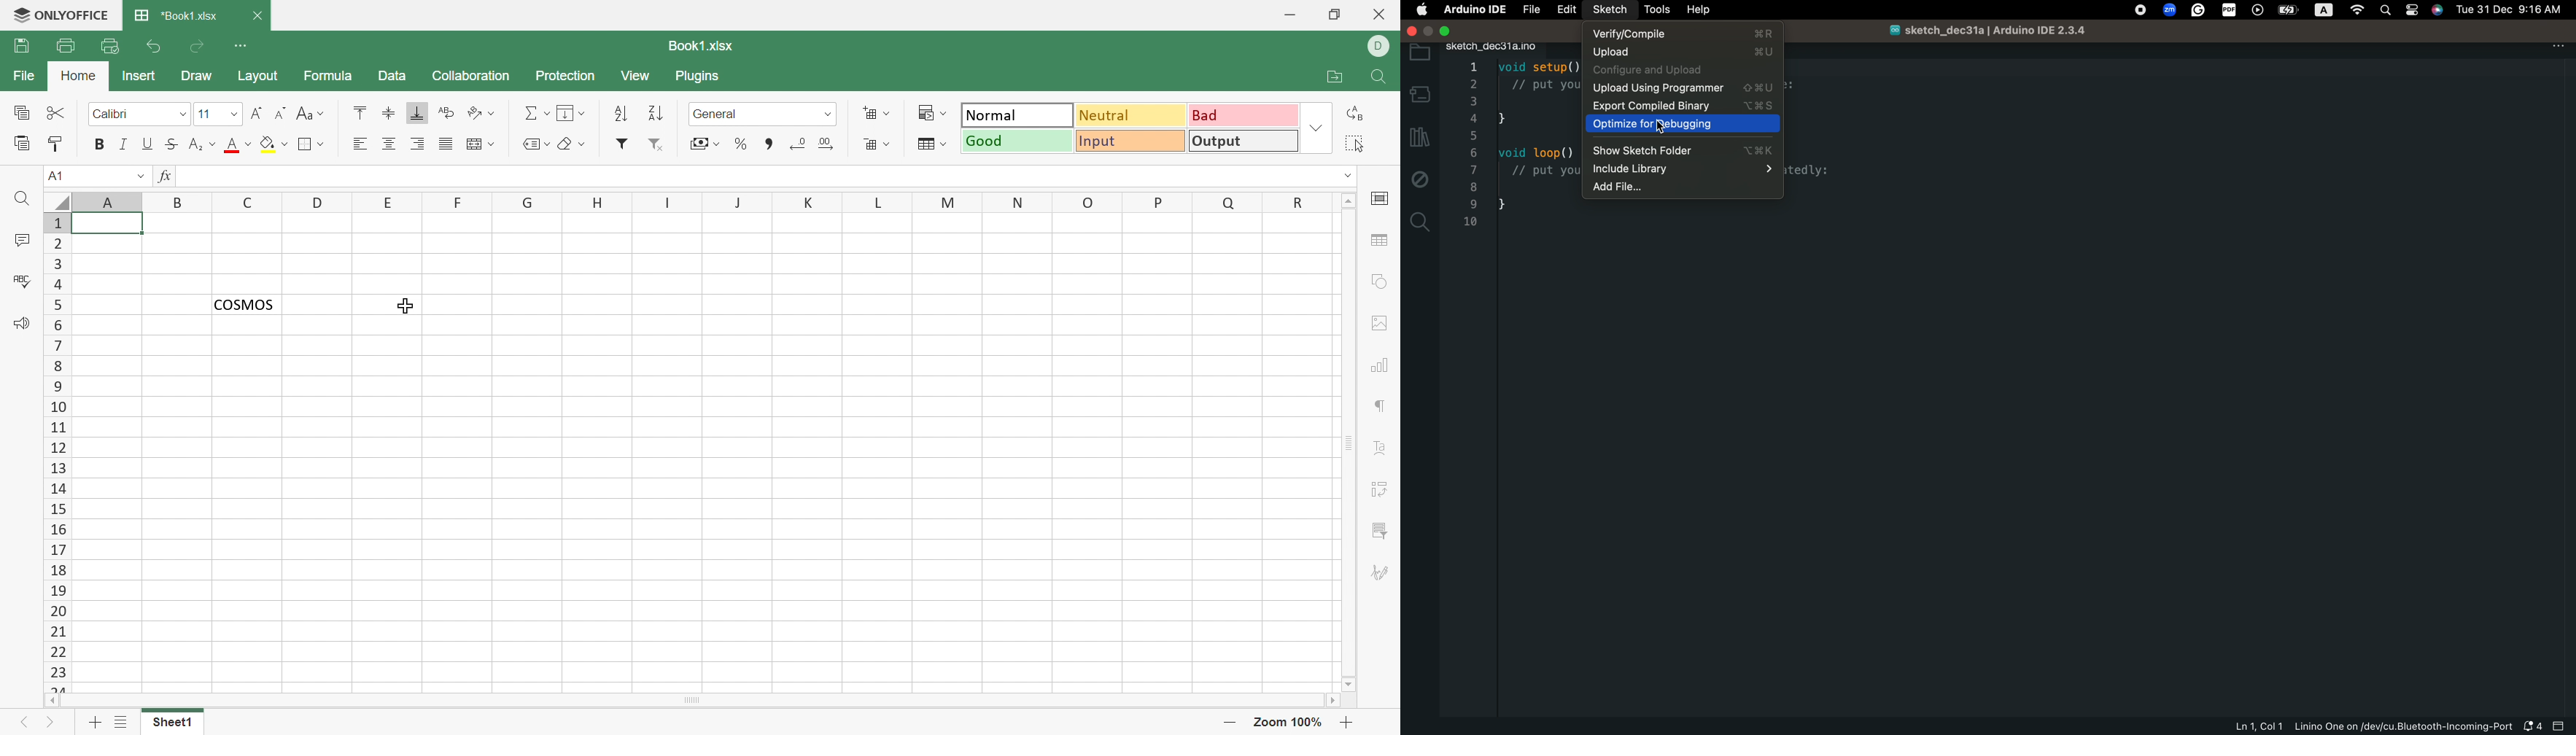 The height and width of the screenshot is (756, 2576). What do you see at coordinates (826, 144) in the screenshot?
I see `Increase decimal` at bounding box center [826, 144].